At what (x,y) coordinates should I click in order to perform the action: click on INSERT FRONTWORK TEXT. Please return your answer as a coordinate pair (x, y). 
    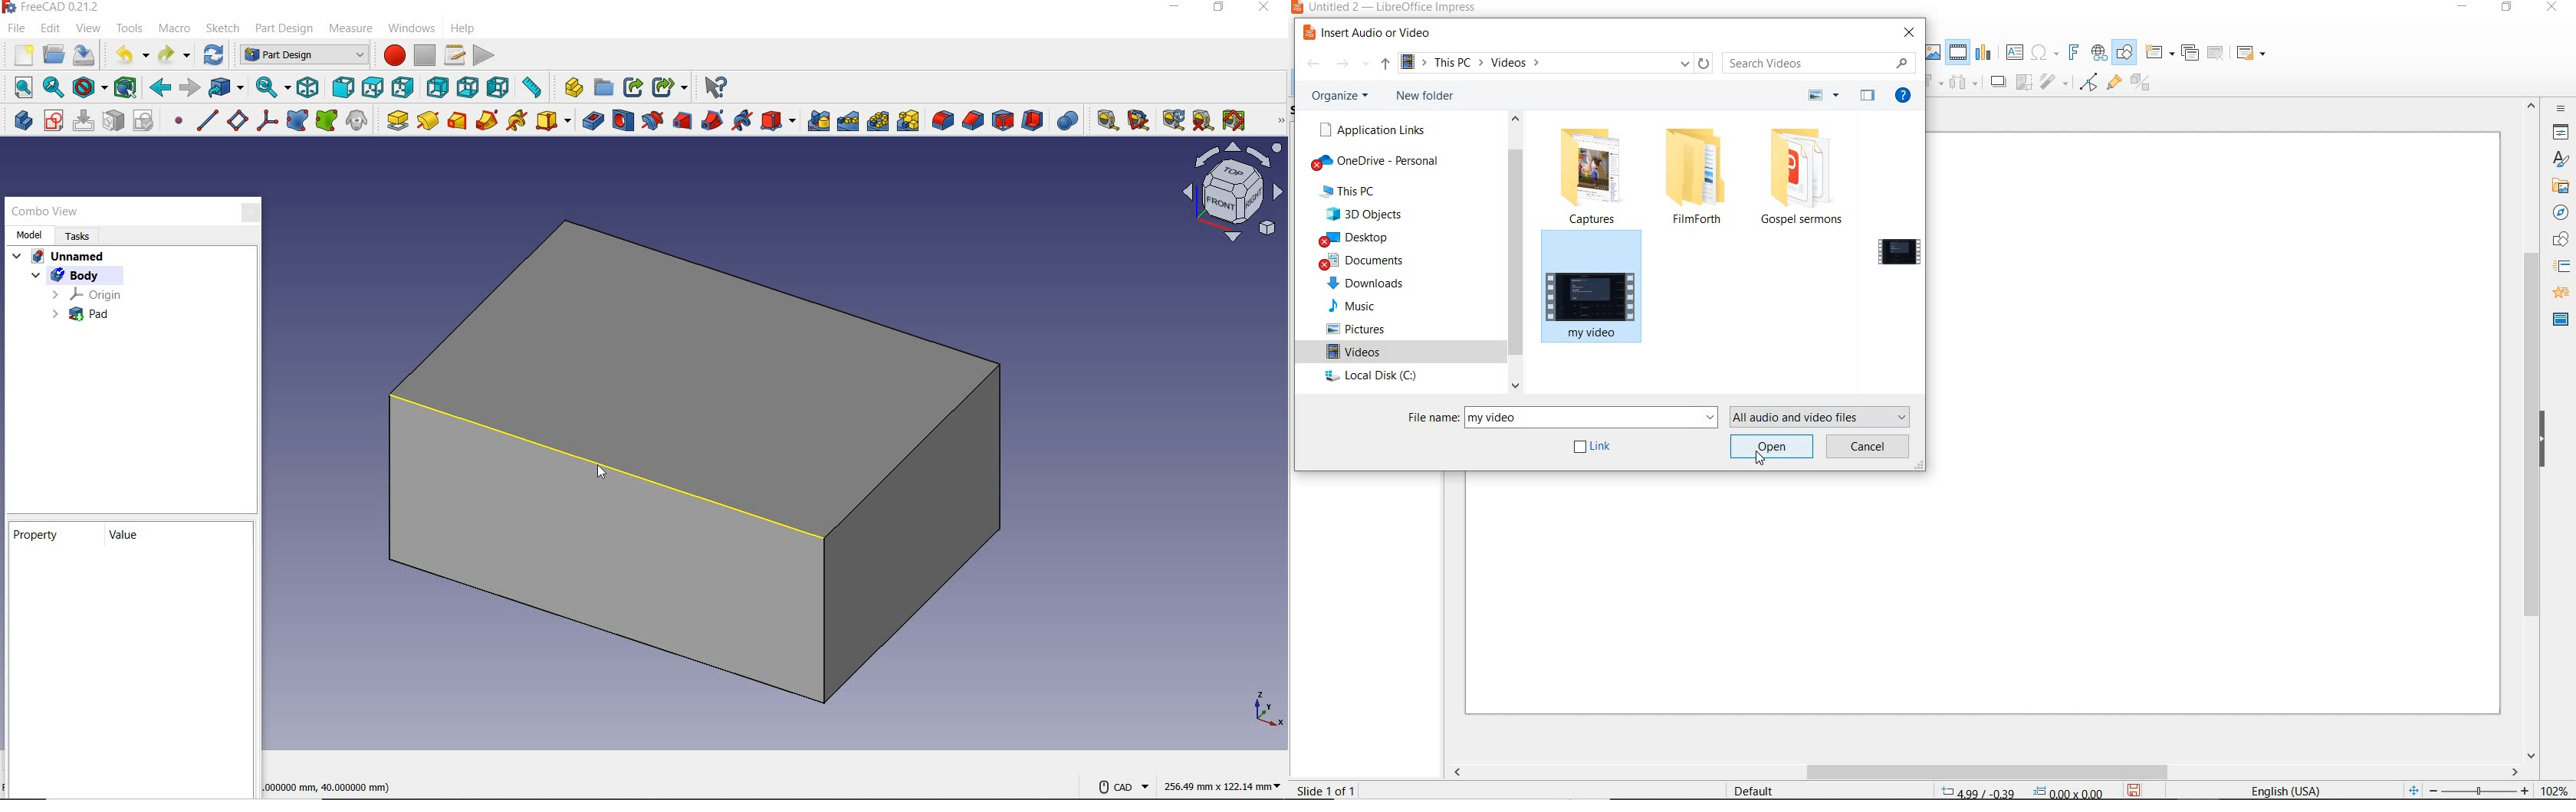
    Looking at the image, I should click on (2072, 51).